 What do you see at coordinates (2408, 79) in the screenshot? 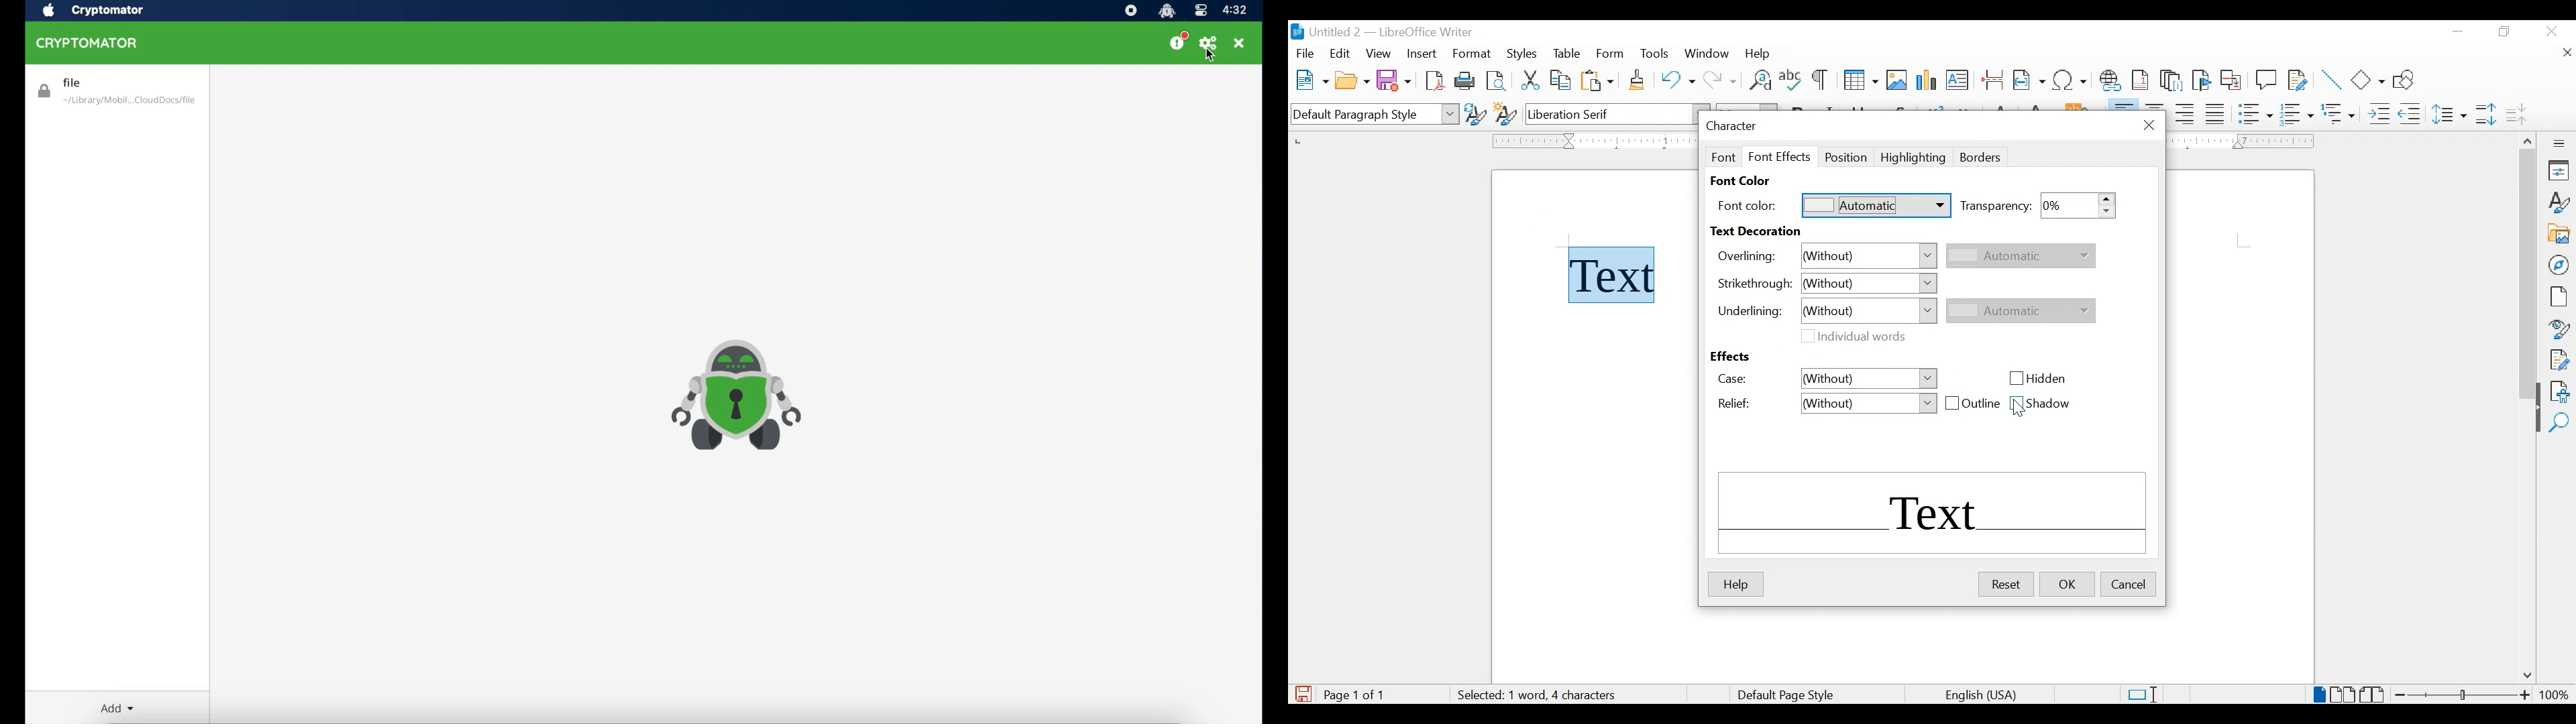
I see `show draw functions` at bounding box center [2408, 79].